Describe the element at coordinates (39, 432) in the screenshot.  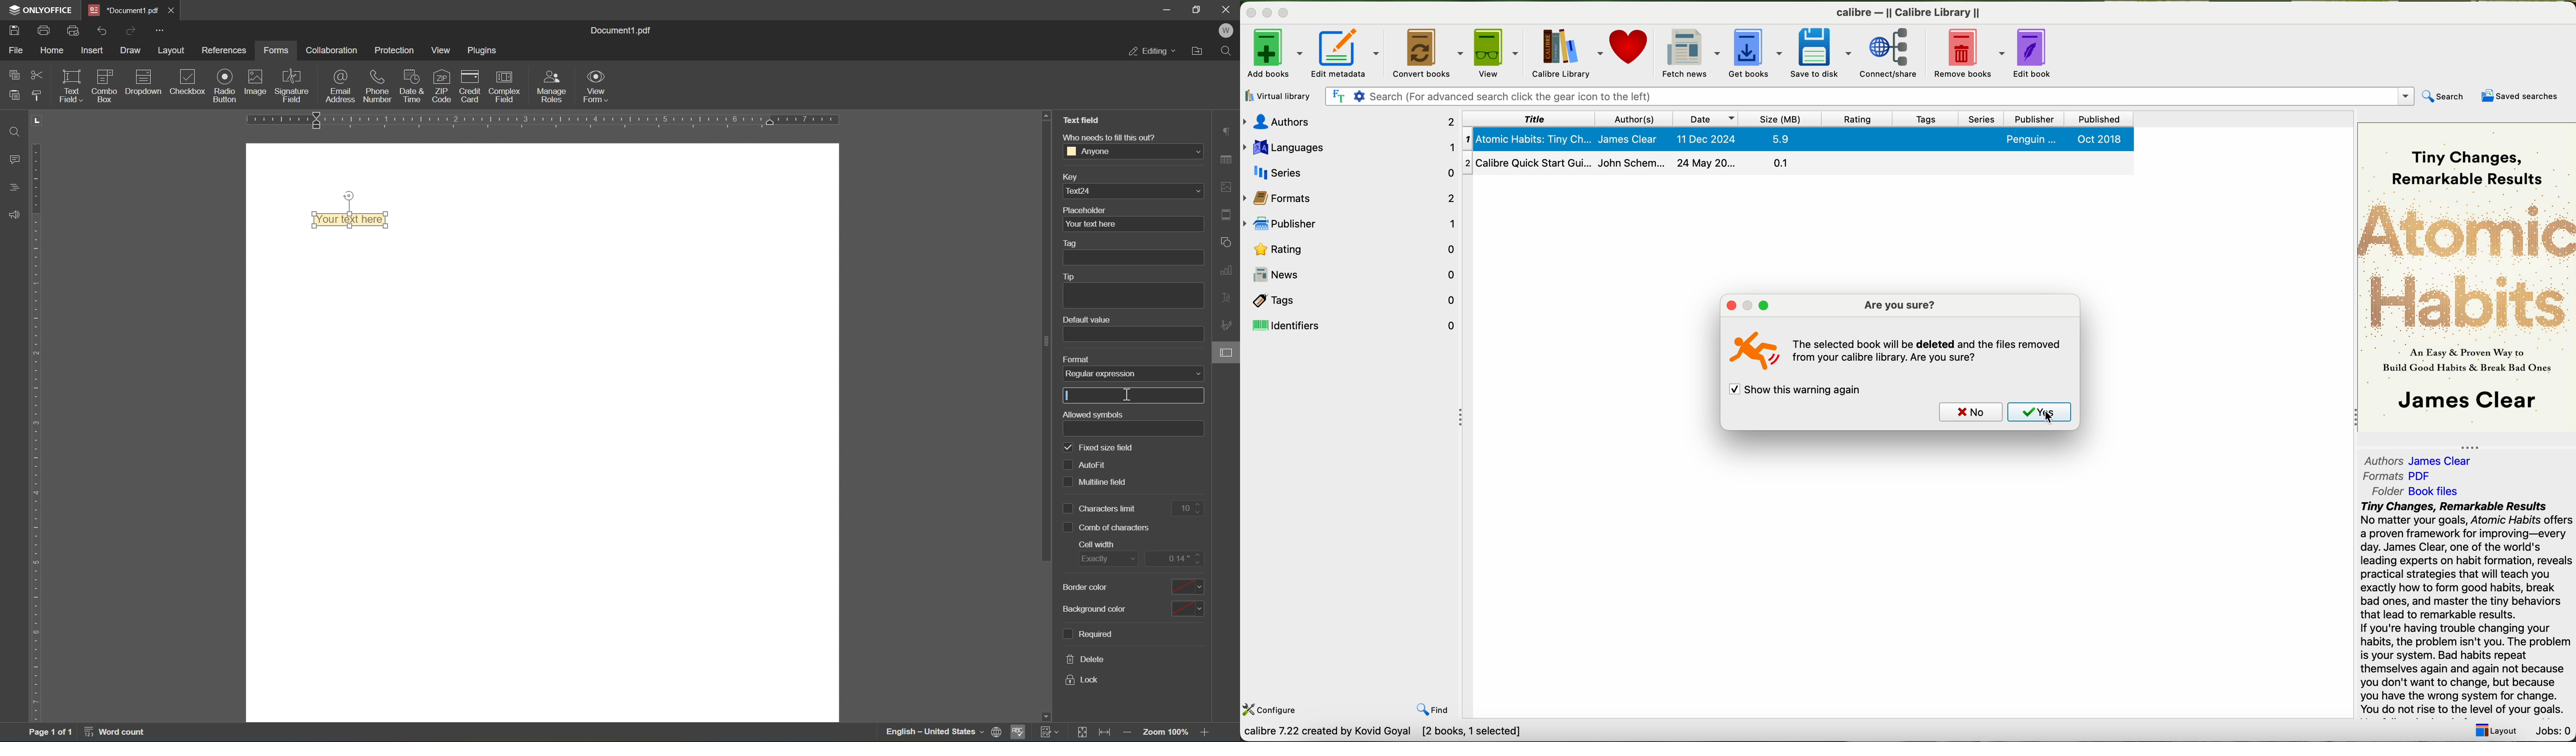
I see `ruler` at that location.